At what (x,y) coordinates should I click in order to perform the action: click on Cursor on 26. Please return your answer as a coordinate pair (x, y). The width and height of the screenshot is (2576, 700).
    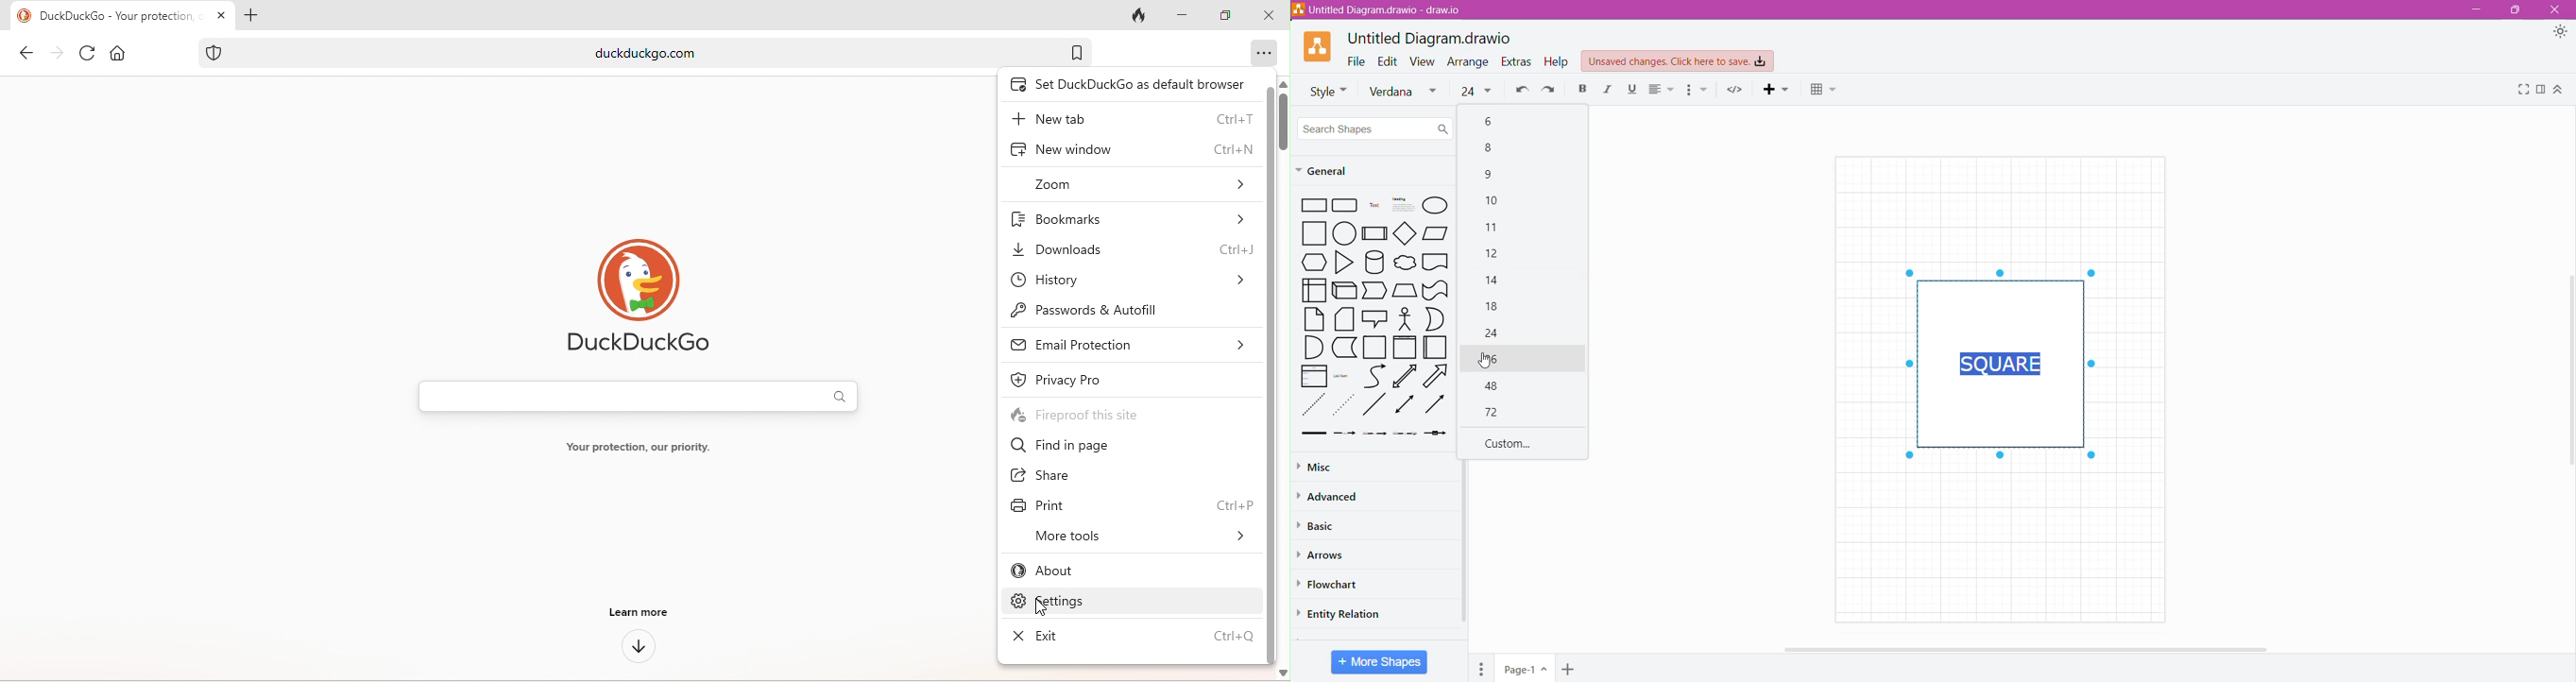
    Looking at the image, I should click on (1486, 361).